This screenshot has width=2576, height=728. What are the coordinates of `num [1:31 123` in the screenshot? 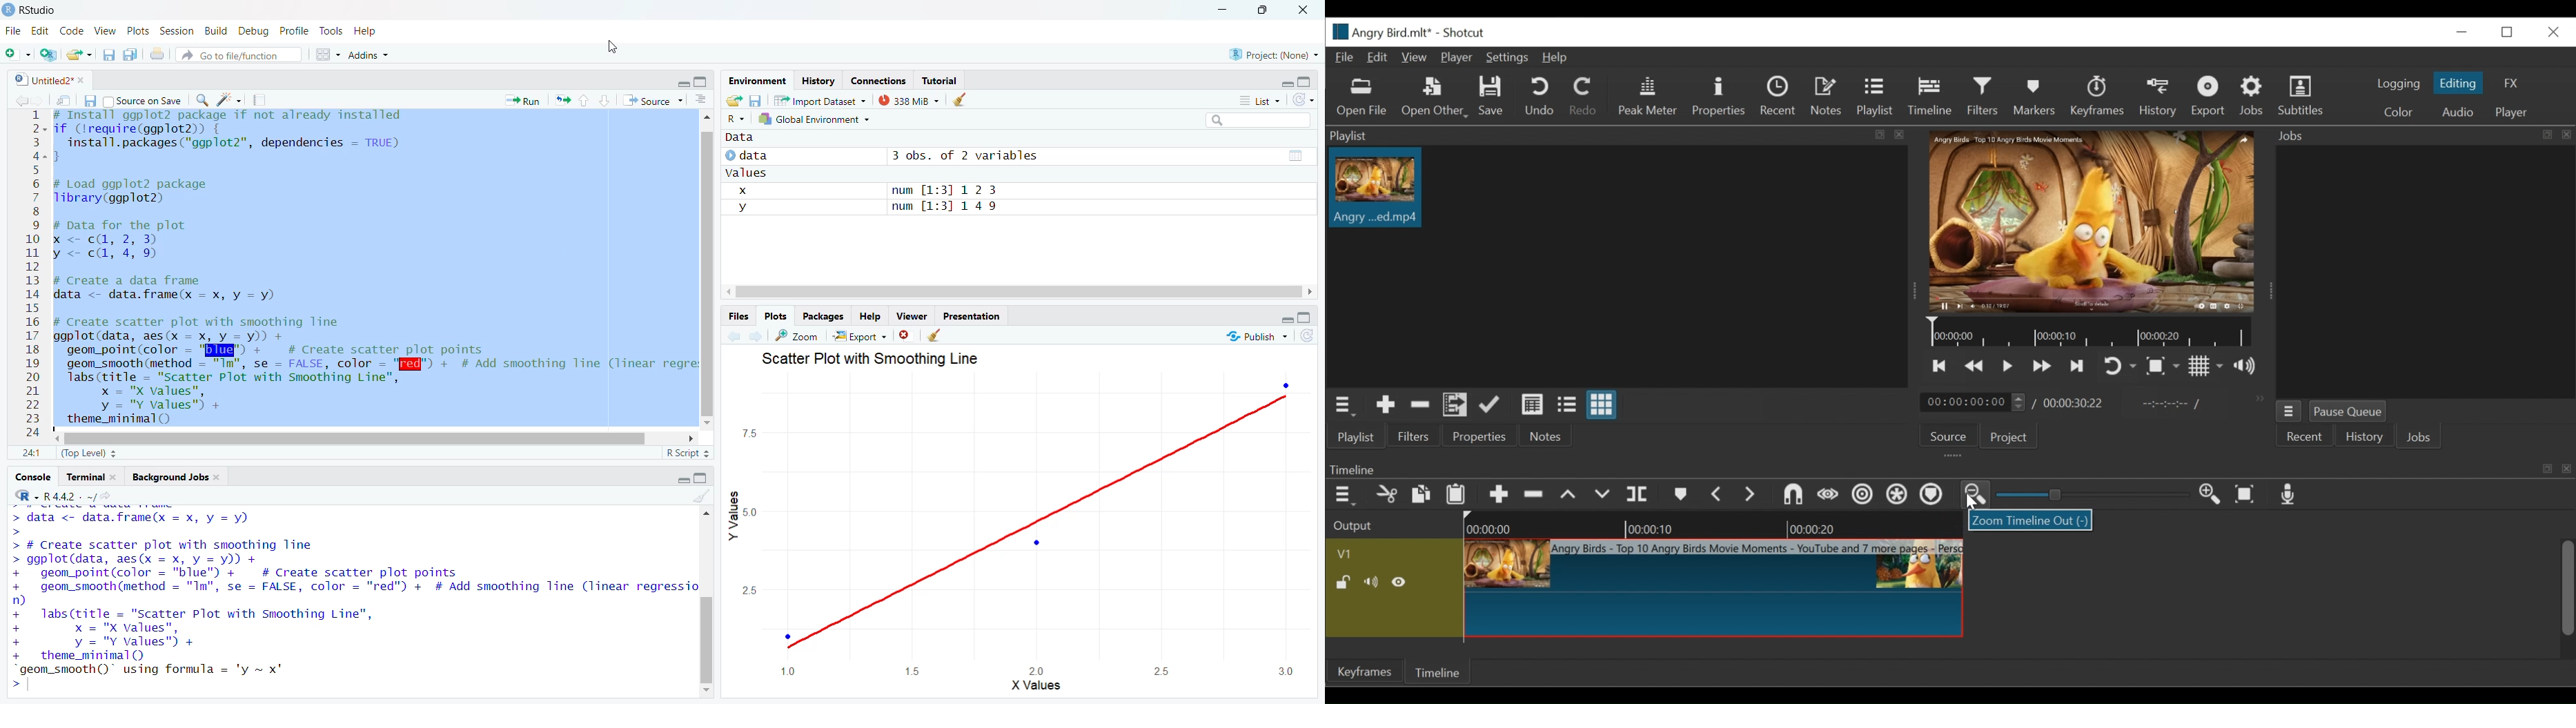 It's located at (945, 190).